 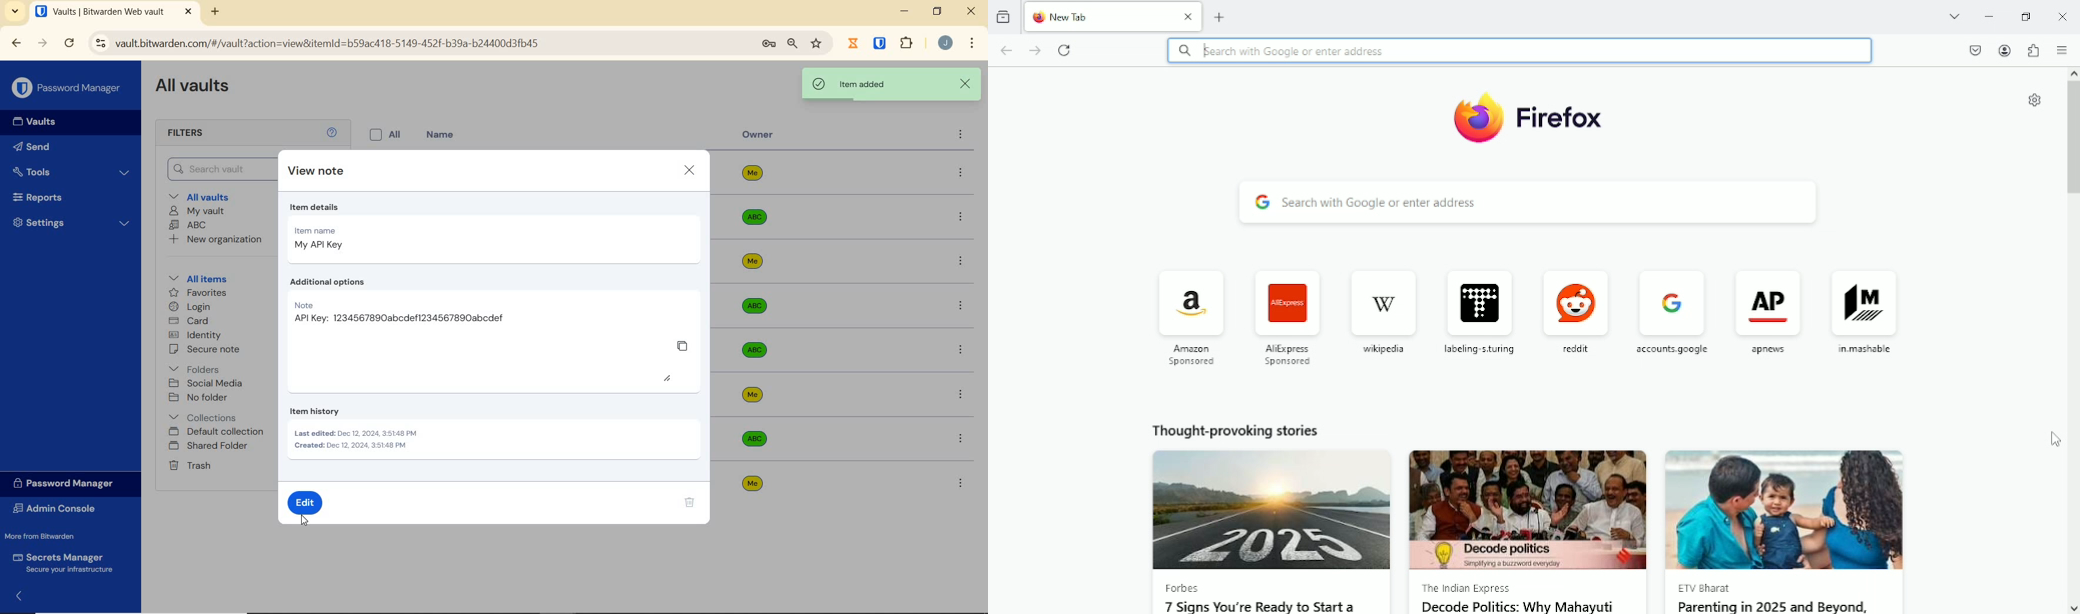 I want to click on open tab, so click(x=99, y=12).